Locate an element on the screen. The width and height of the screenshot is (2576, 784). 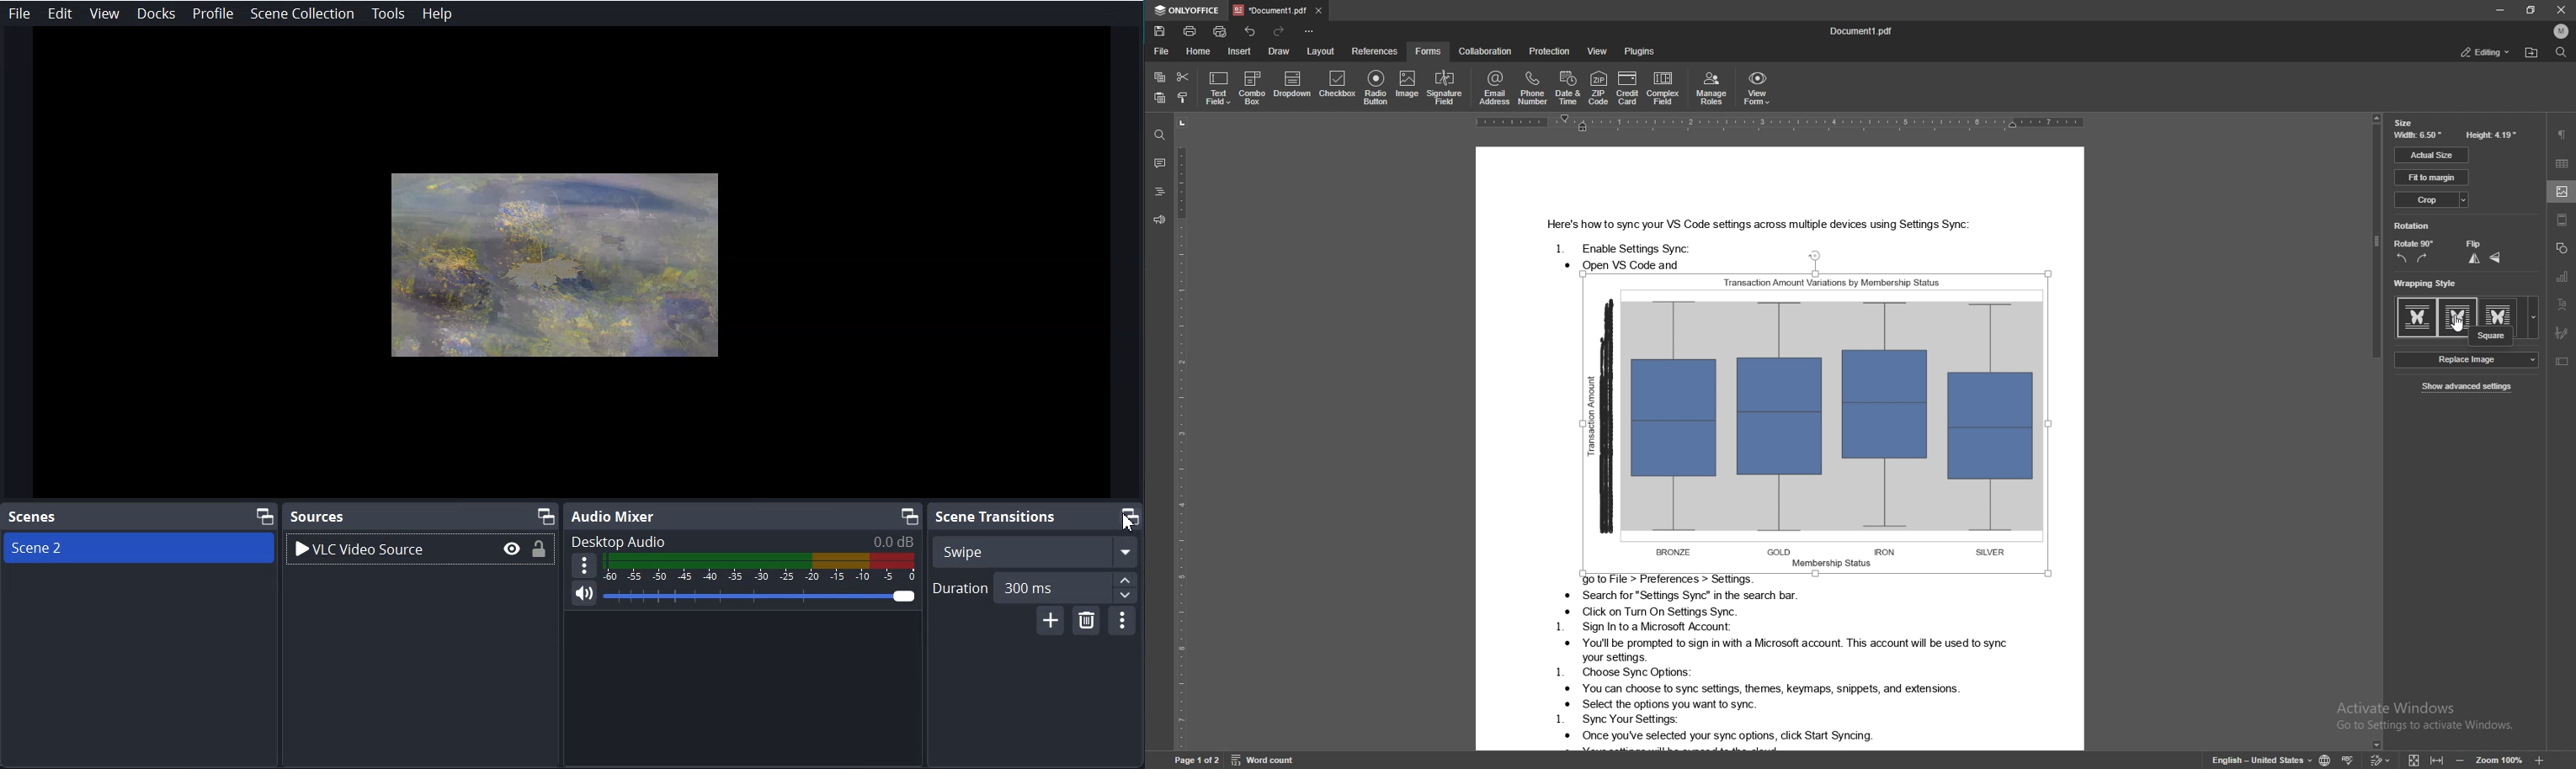
Sources is located at coordinates (322, 516).